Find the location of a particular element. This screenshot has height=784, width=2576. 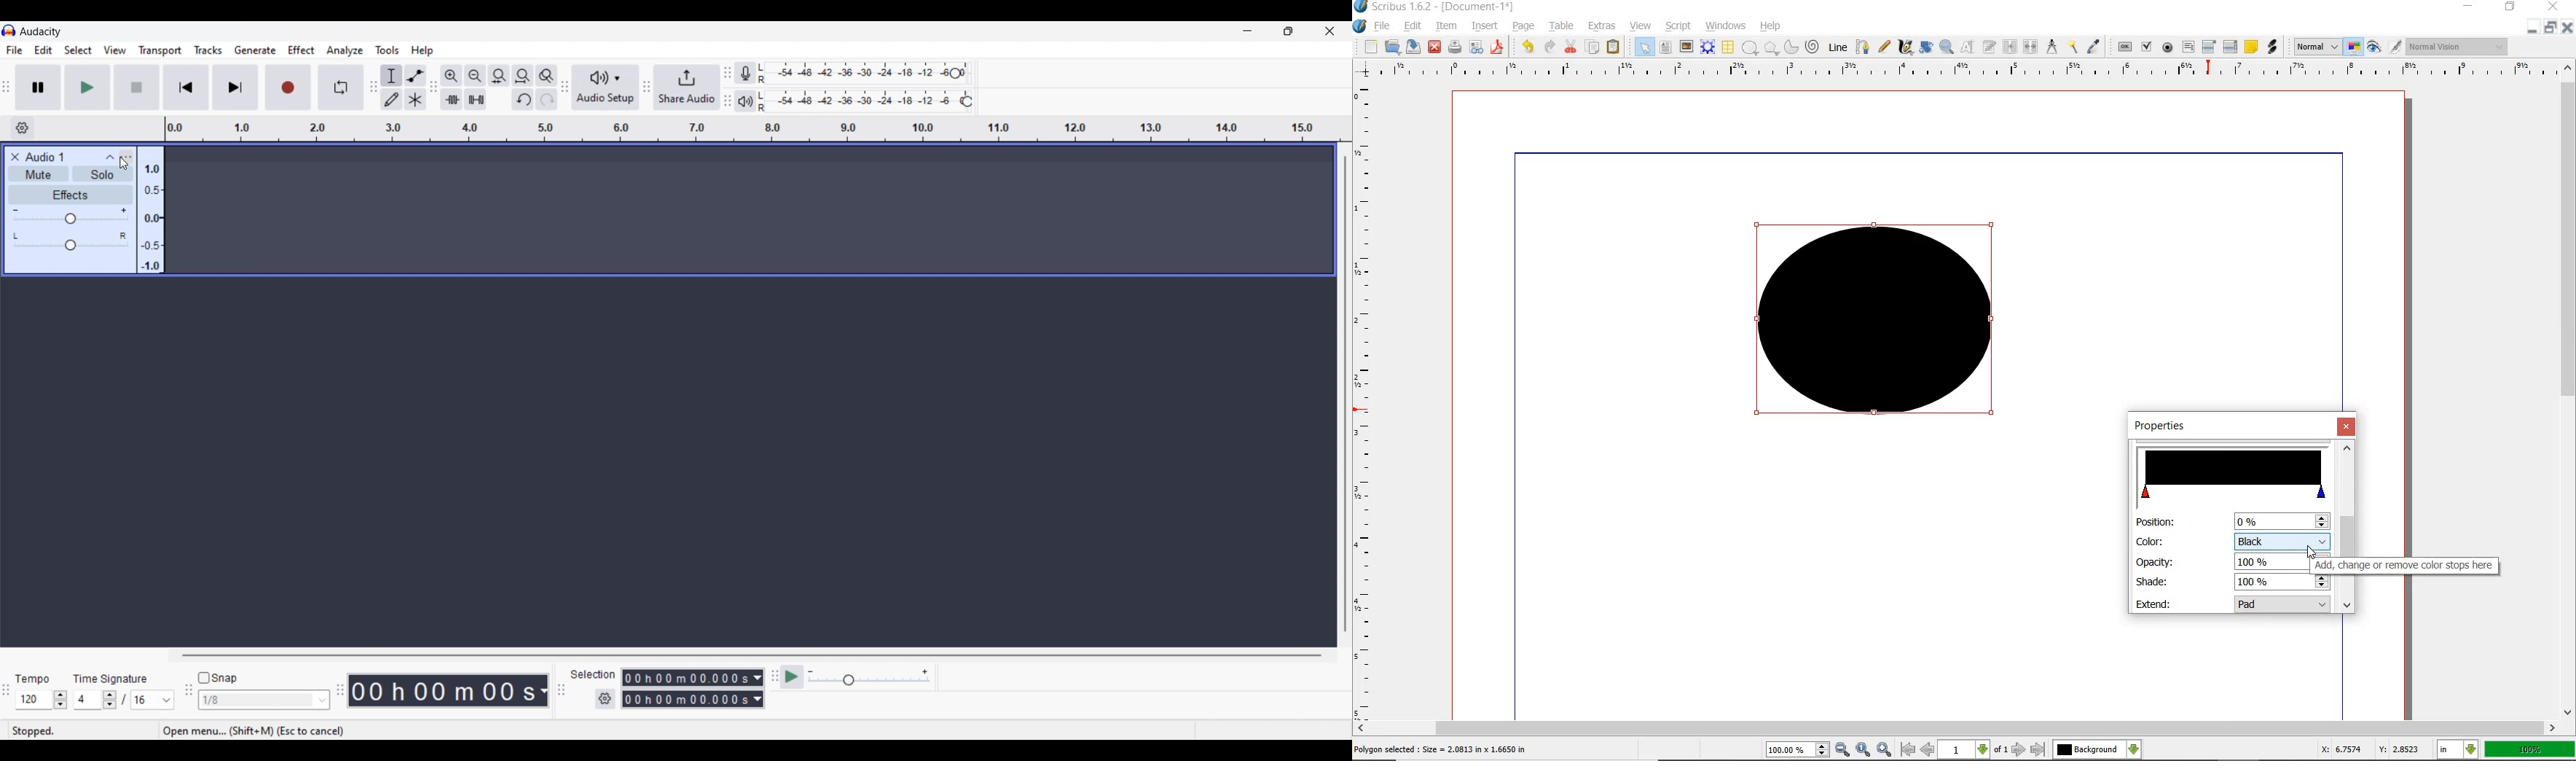

Snap toggle is located at coordinates (218, 679).